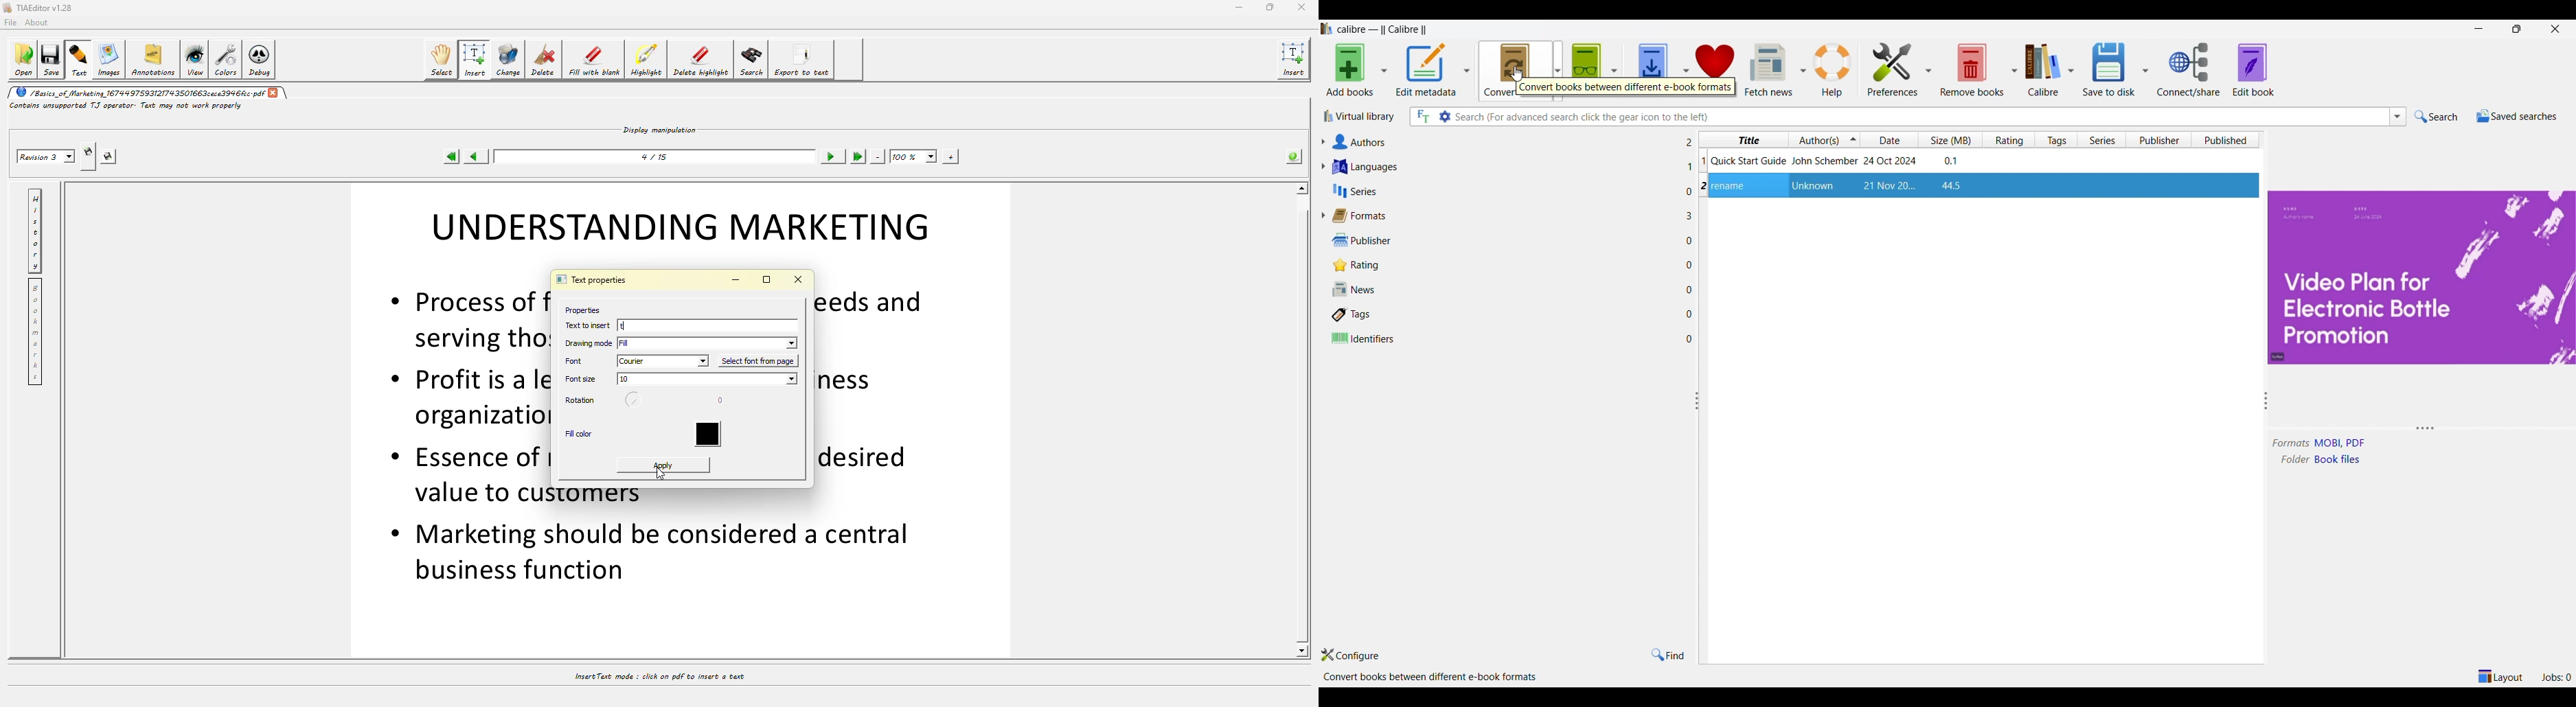  What do you see at coordinates (1505, 142) in the screenshot?
I see `Authors` at bounding box center [1505, 142].